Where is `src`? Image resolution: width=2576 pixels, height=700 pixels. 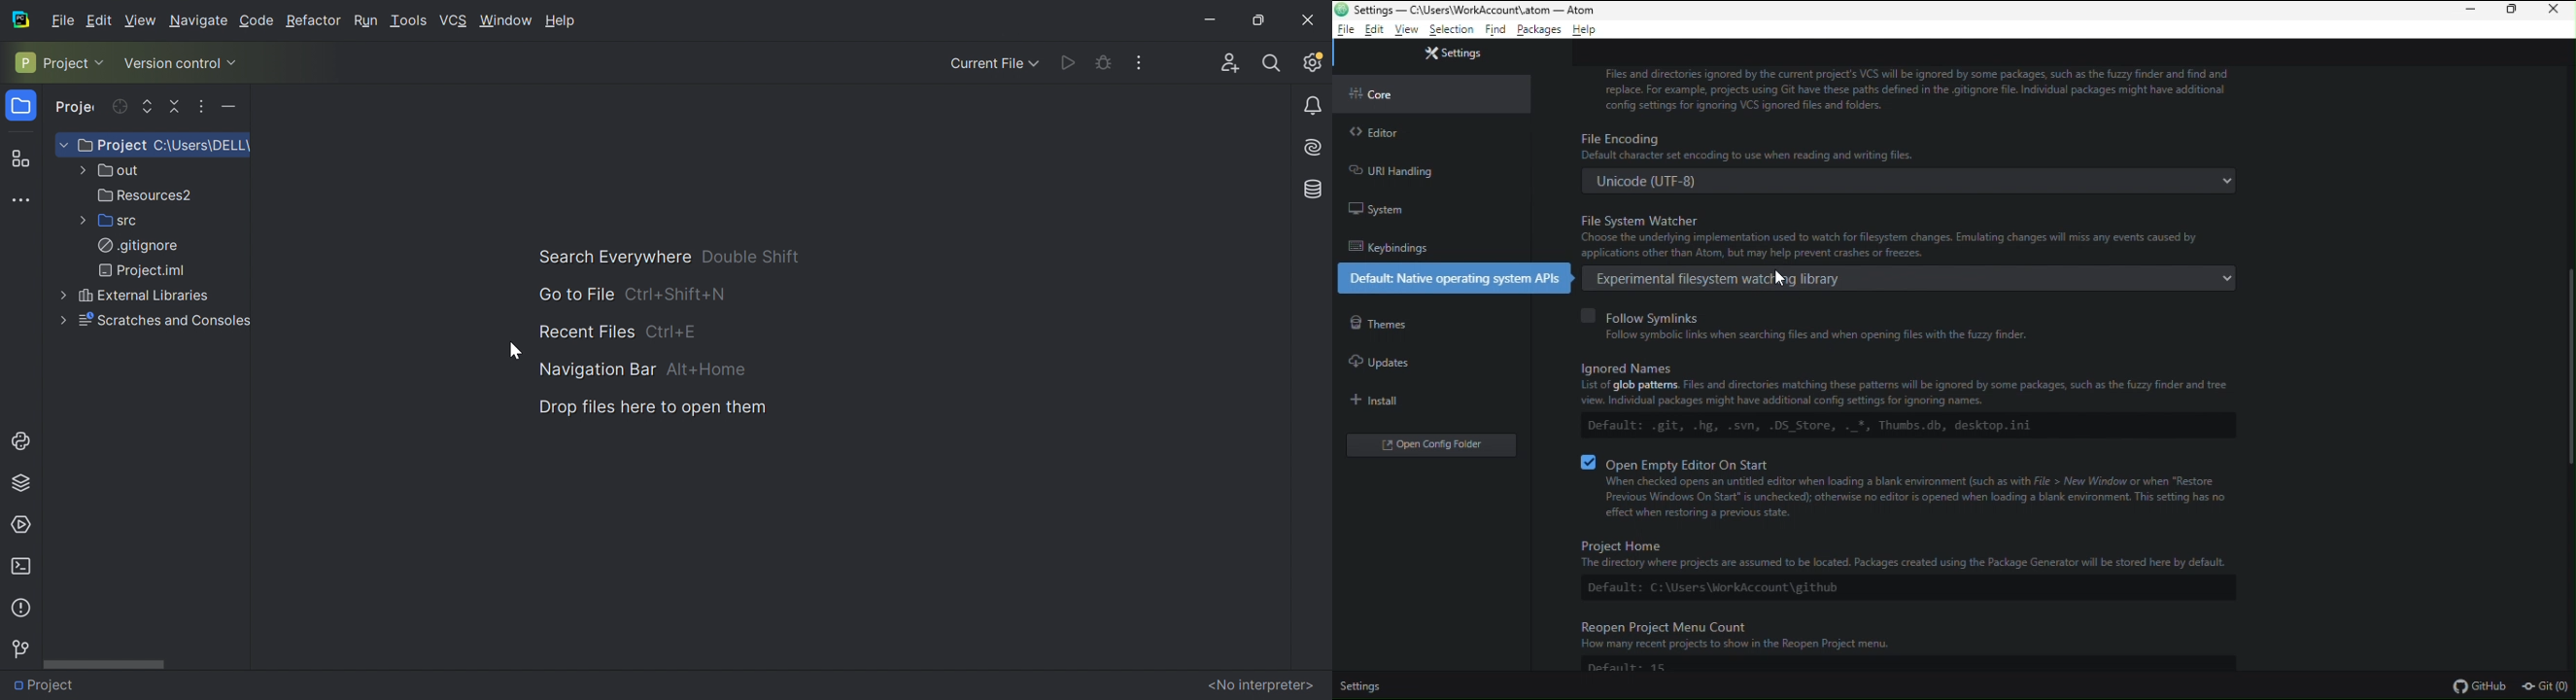
src is located at coordinates (115, 221).